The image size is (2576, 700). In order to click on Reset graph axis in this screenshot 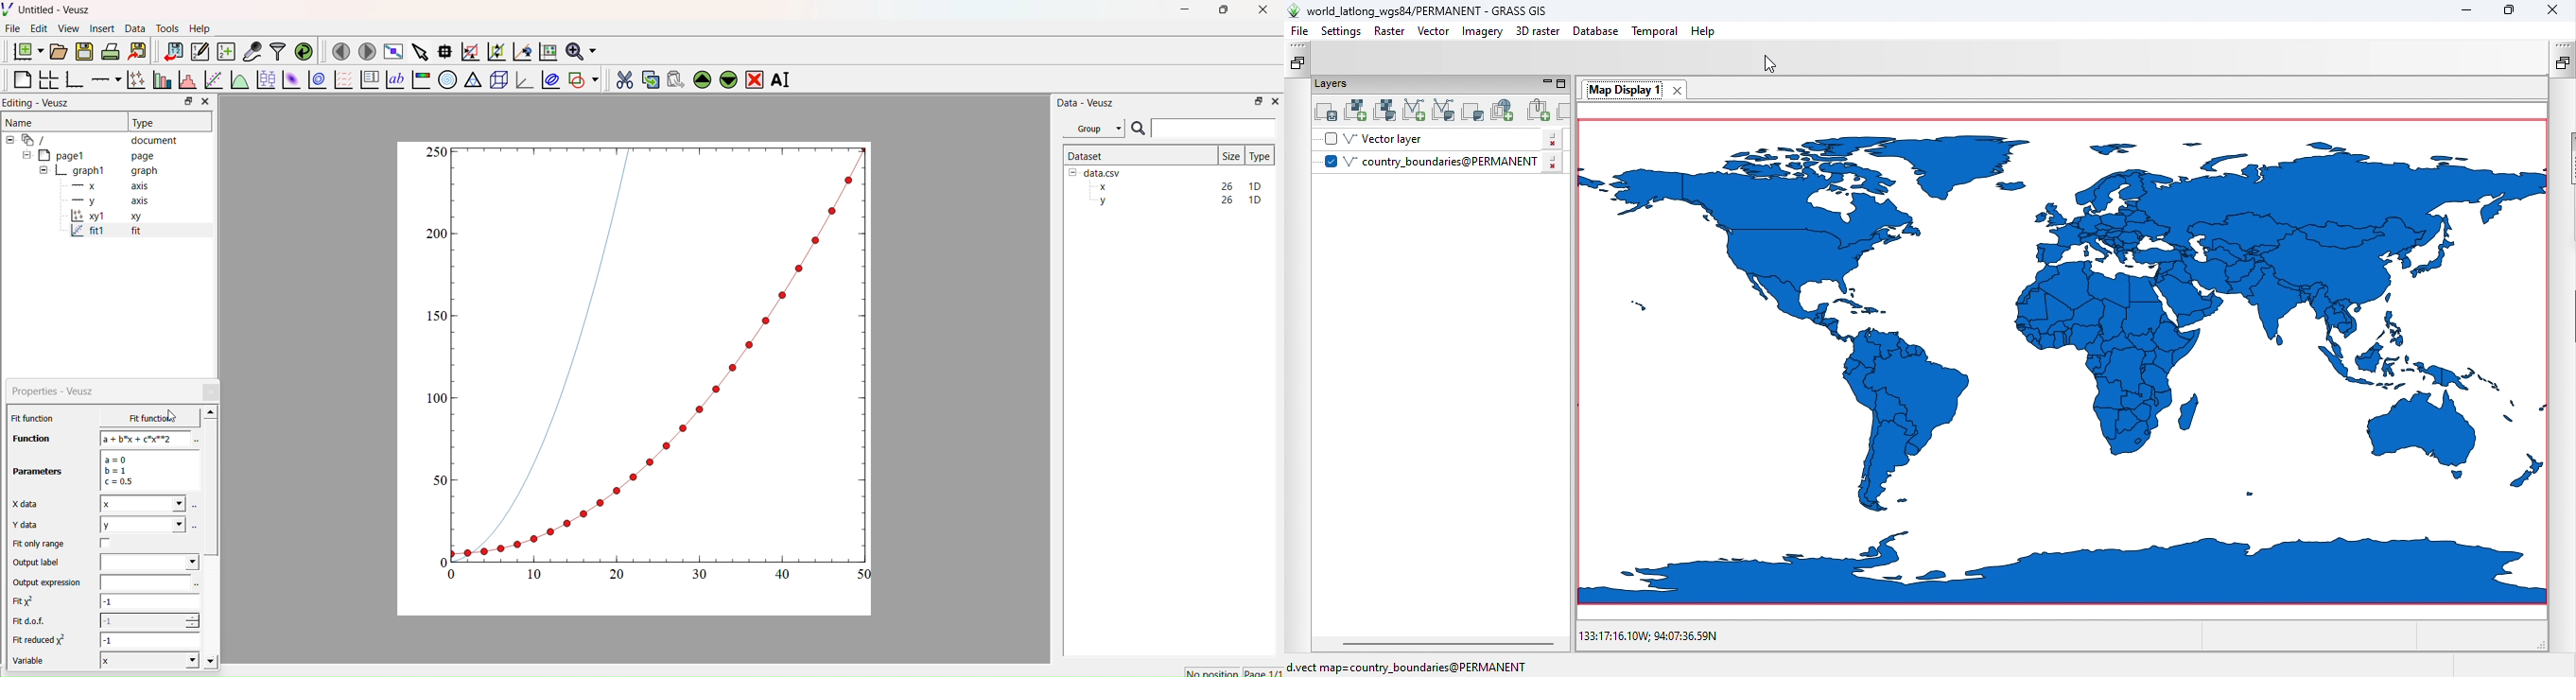, I will do `click(547, 51)`.